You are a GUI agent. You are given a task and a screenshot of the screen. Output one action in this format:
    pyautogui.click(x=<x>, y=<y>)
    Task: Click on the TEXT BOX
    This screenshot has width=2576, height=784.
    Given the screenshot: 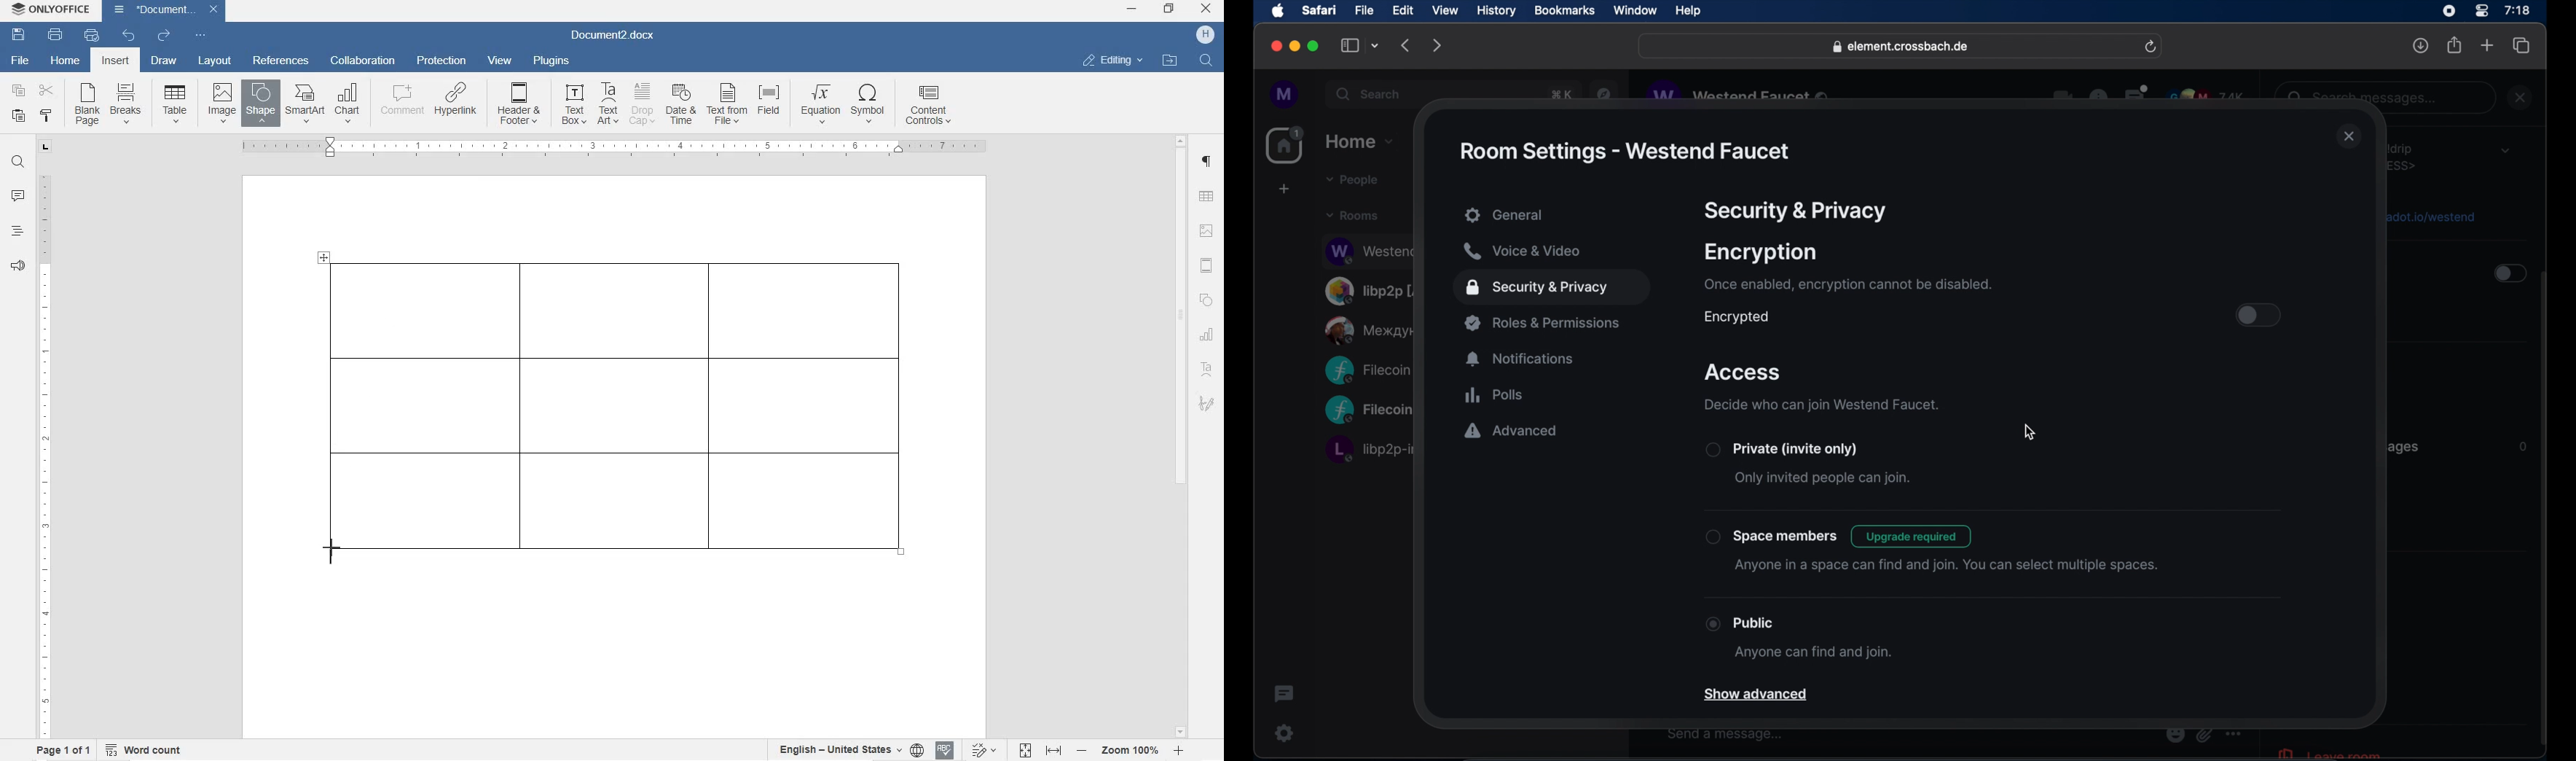 What is the action you would take?
    pyautogui.click(x=572, y=106)
    